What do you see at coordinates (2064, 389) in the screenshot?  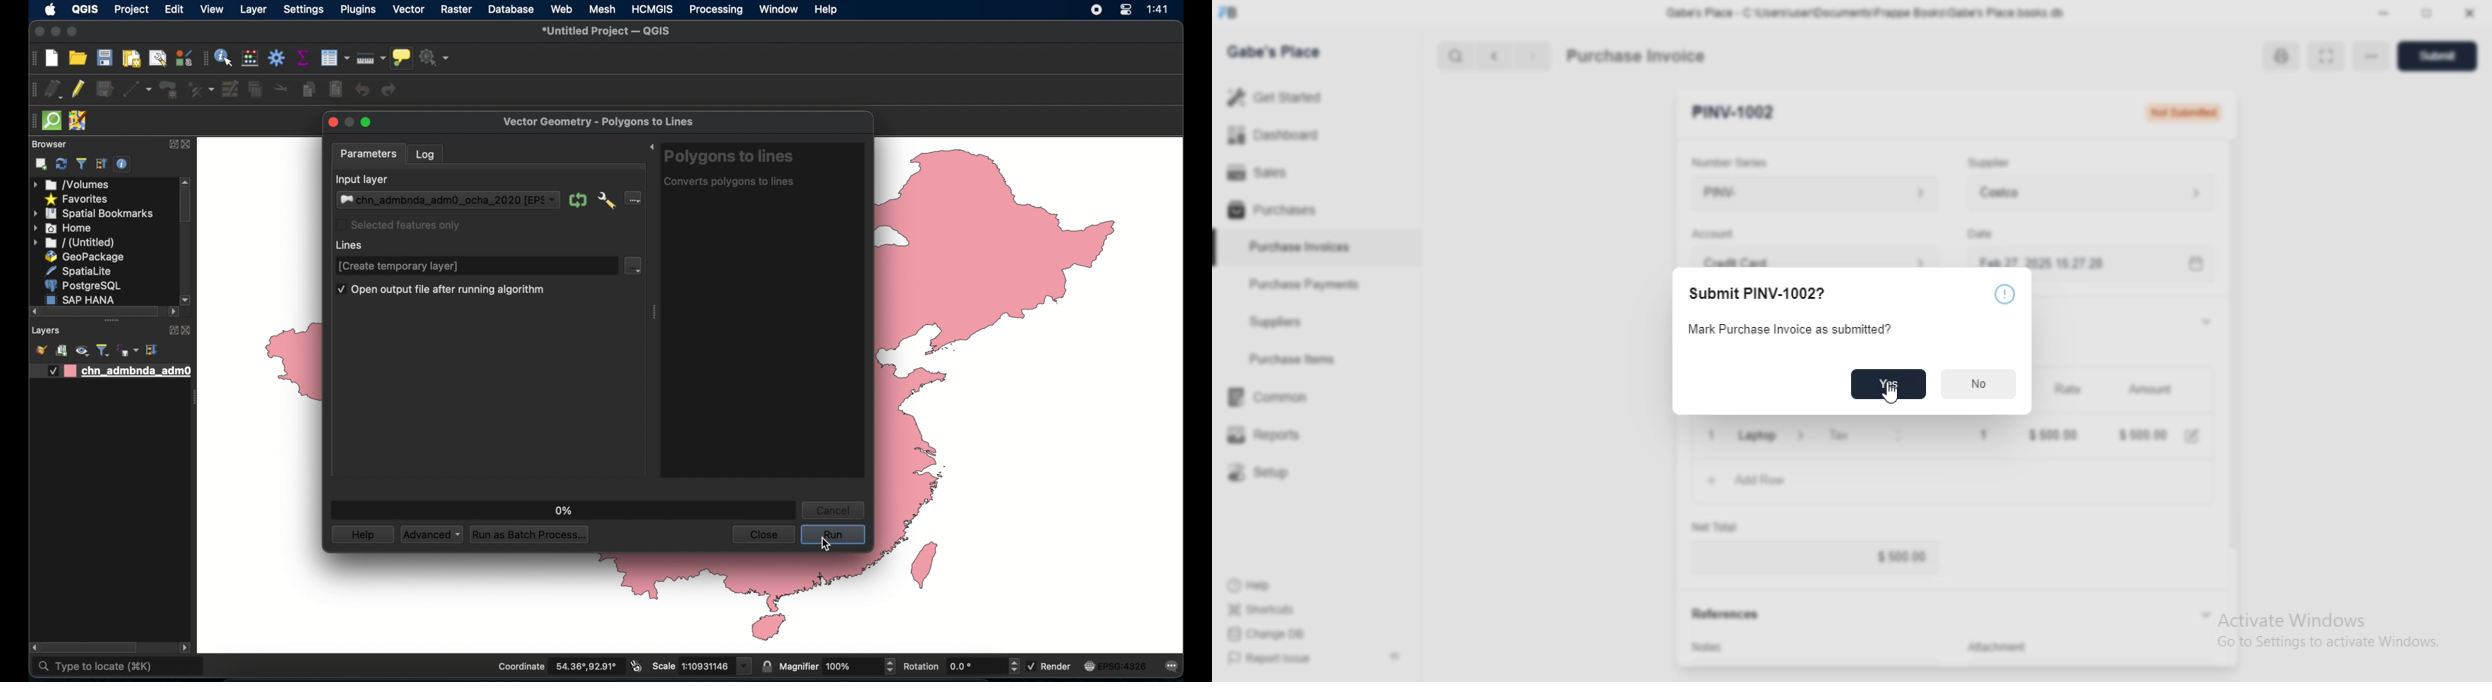 I see `Rate` at bounding box center [2064, 389].